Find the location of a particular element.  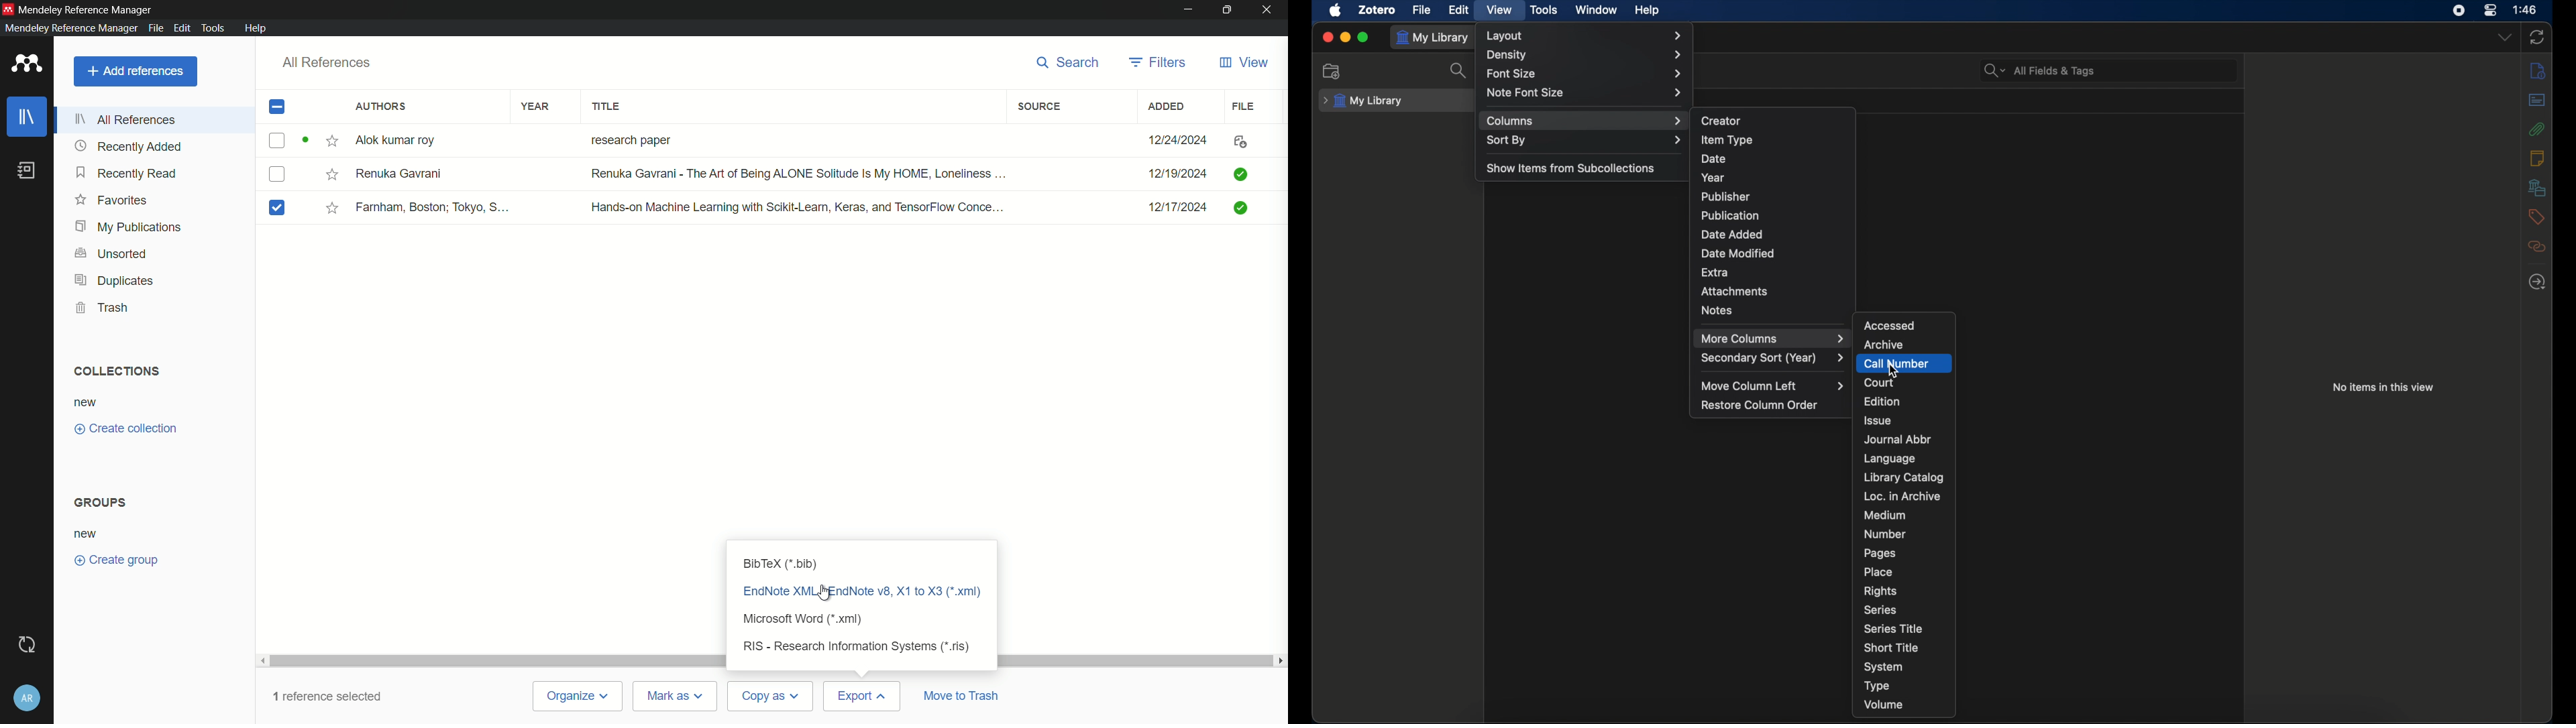

loc.in archive is located at coordinates (1901, 495).